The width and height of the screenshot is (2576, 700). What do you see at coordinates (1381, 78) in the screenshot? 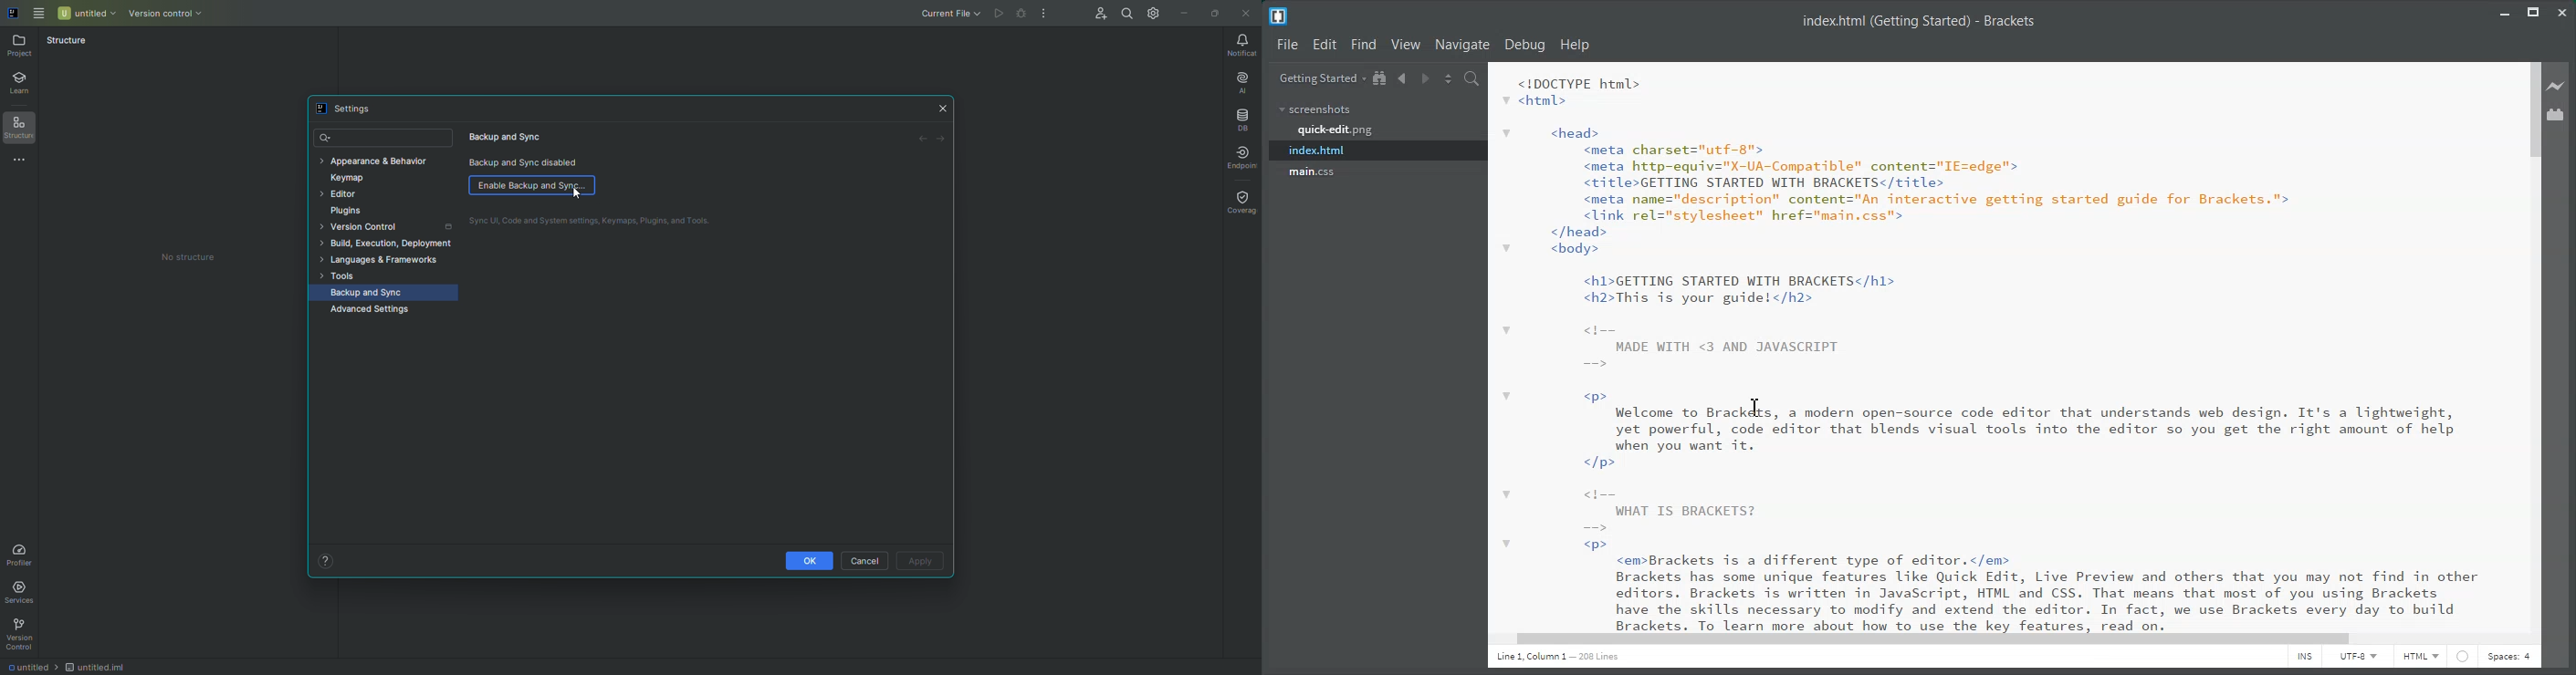
I see `Show in file tree` at bounding box center [1381, 78].